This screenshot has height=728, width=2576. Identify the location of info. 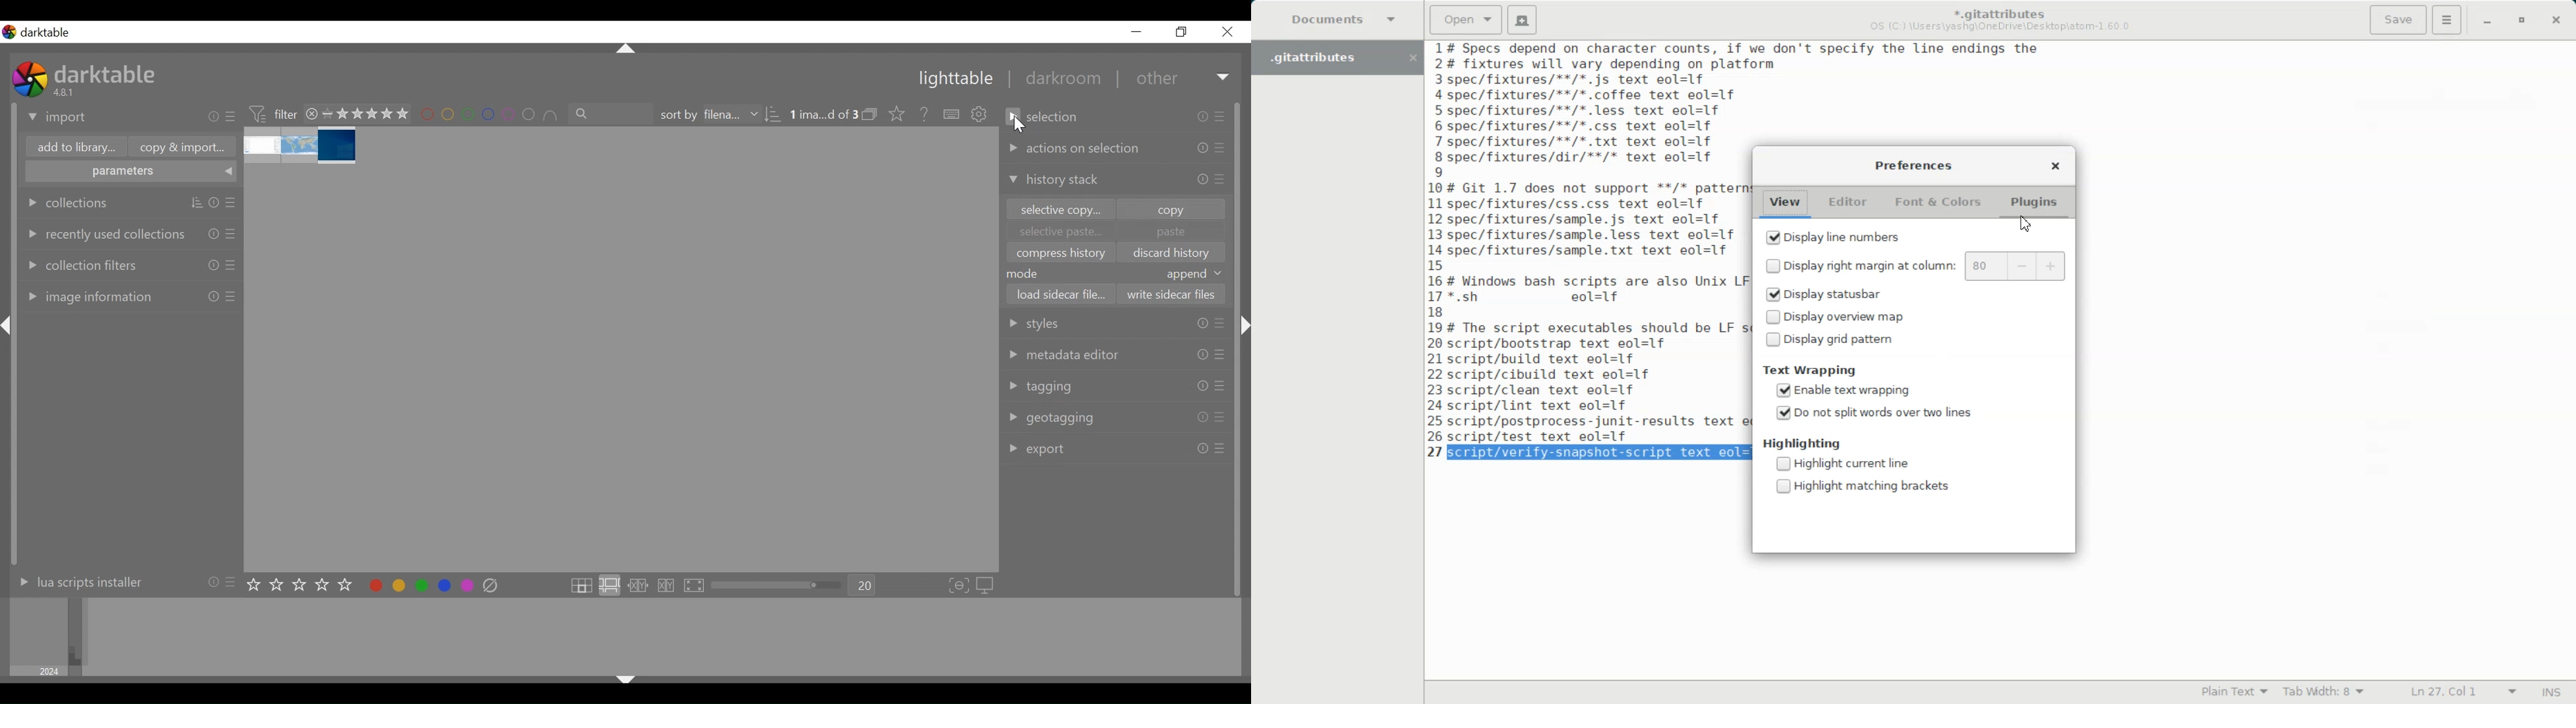
(1204, 117).